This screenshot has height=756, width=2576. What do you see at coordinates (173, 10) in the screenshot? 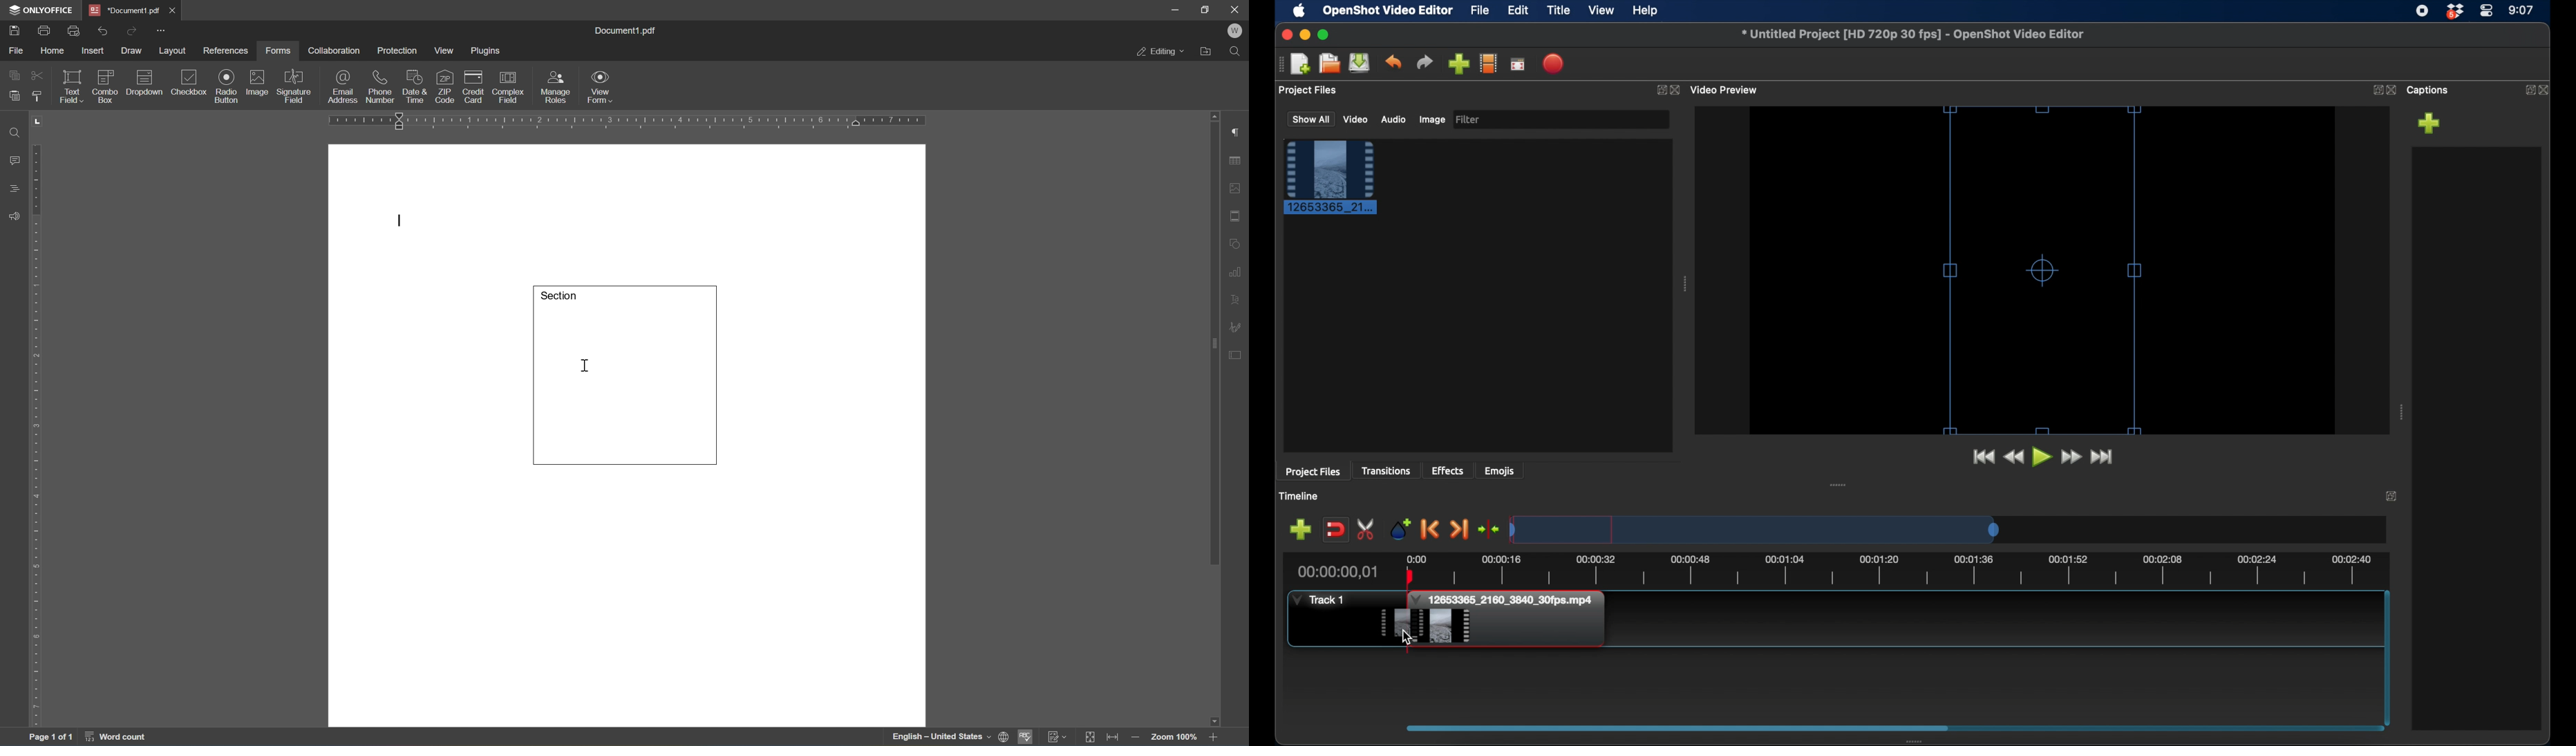
I see `close` at bounding box center [173, 10].